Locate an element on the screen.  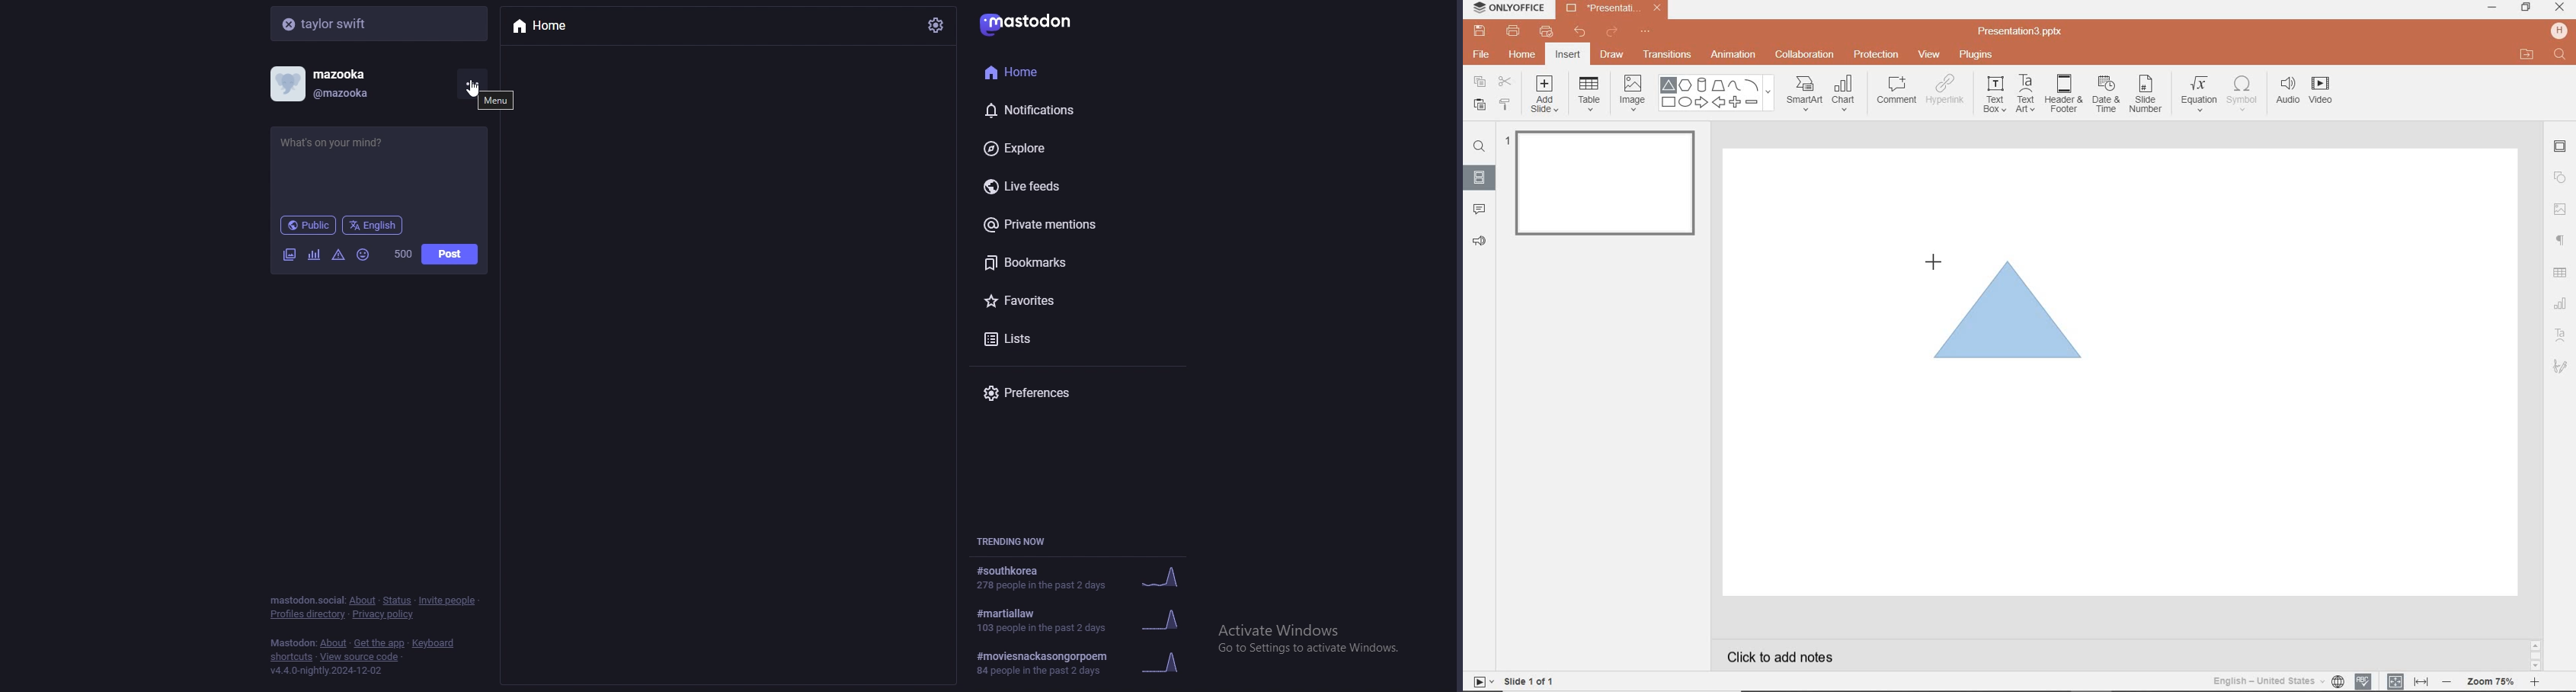
trending is located at coordinates (1084, 579).